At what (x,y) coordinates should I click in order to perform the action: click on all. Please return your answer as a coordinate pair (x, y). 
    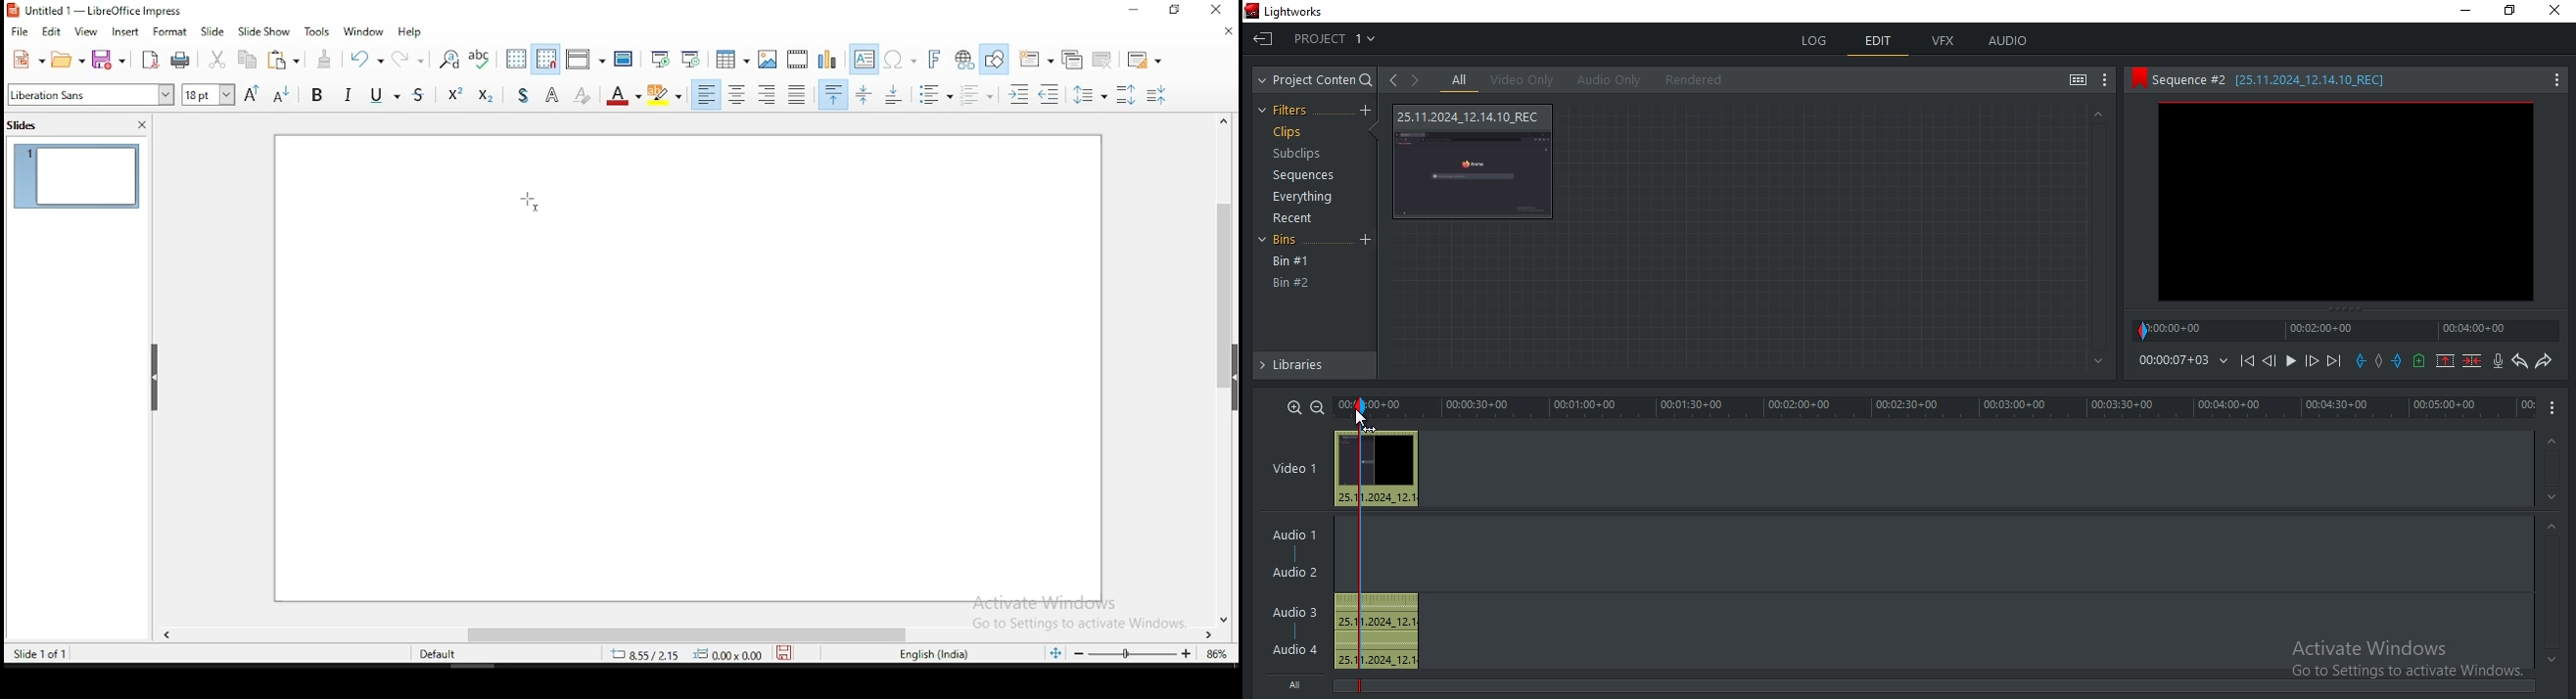
    Looking at the image, I should click on (1460, 80).